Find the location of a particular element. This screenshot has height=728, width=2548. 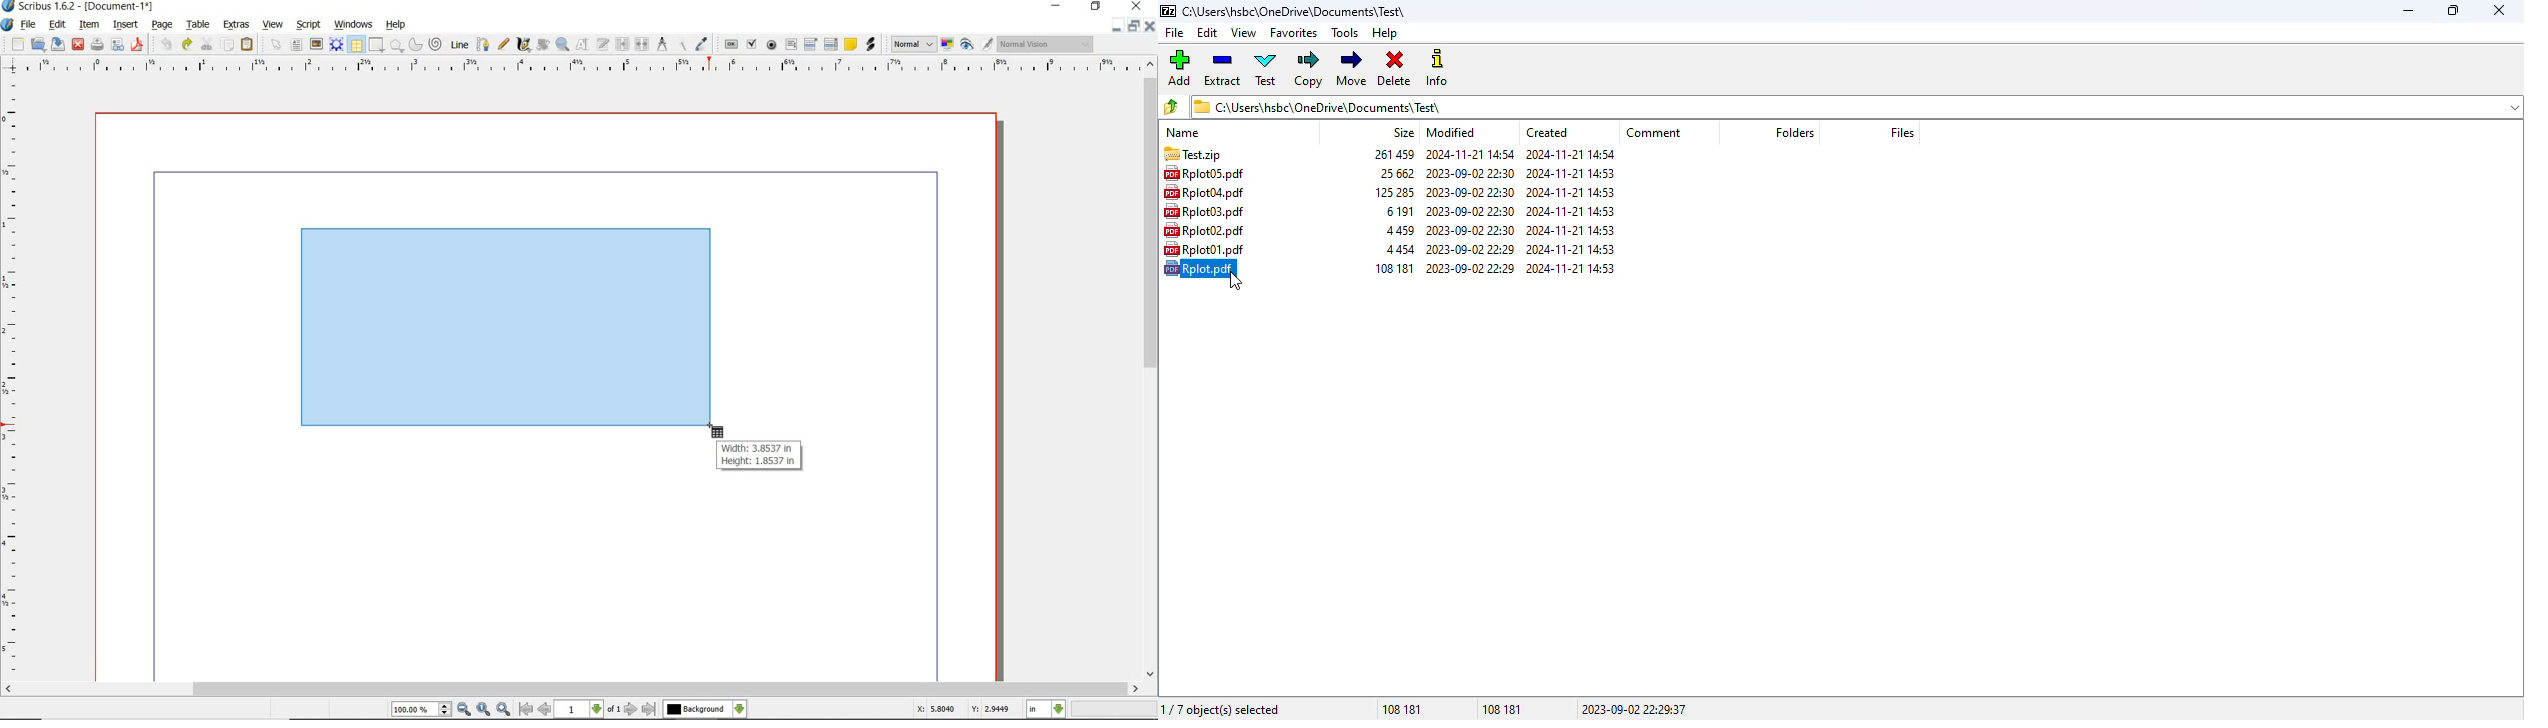

page is located at coordinates (162, 26).